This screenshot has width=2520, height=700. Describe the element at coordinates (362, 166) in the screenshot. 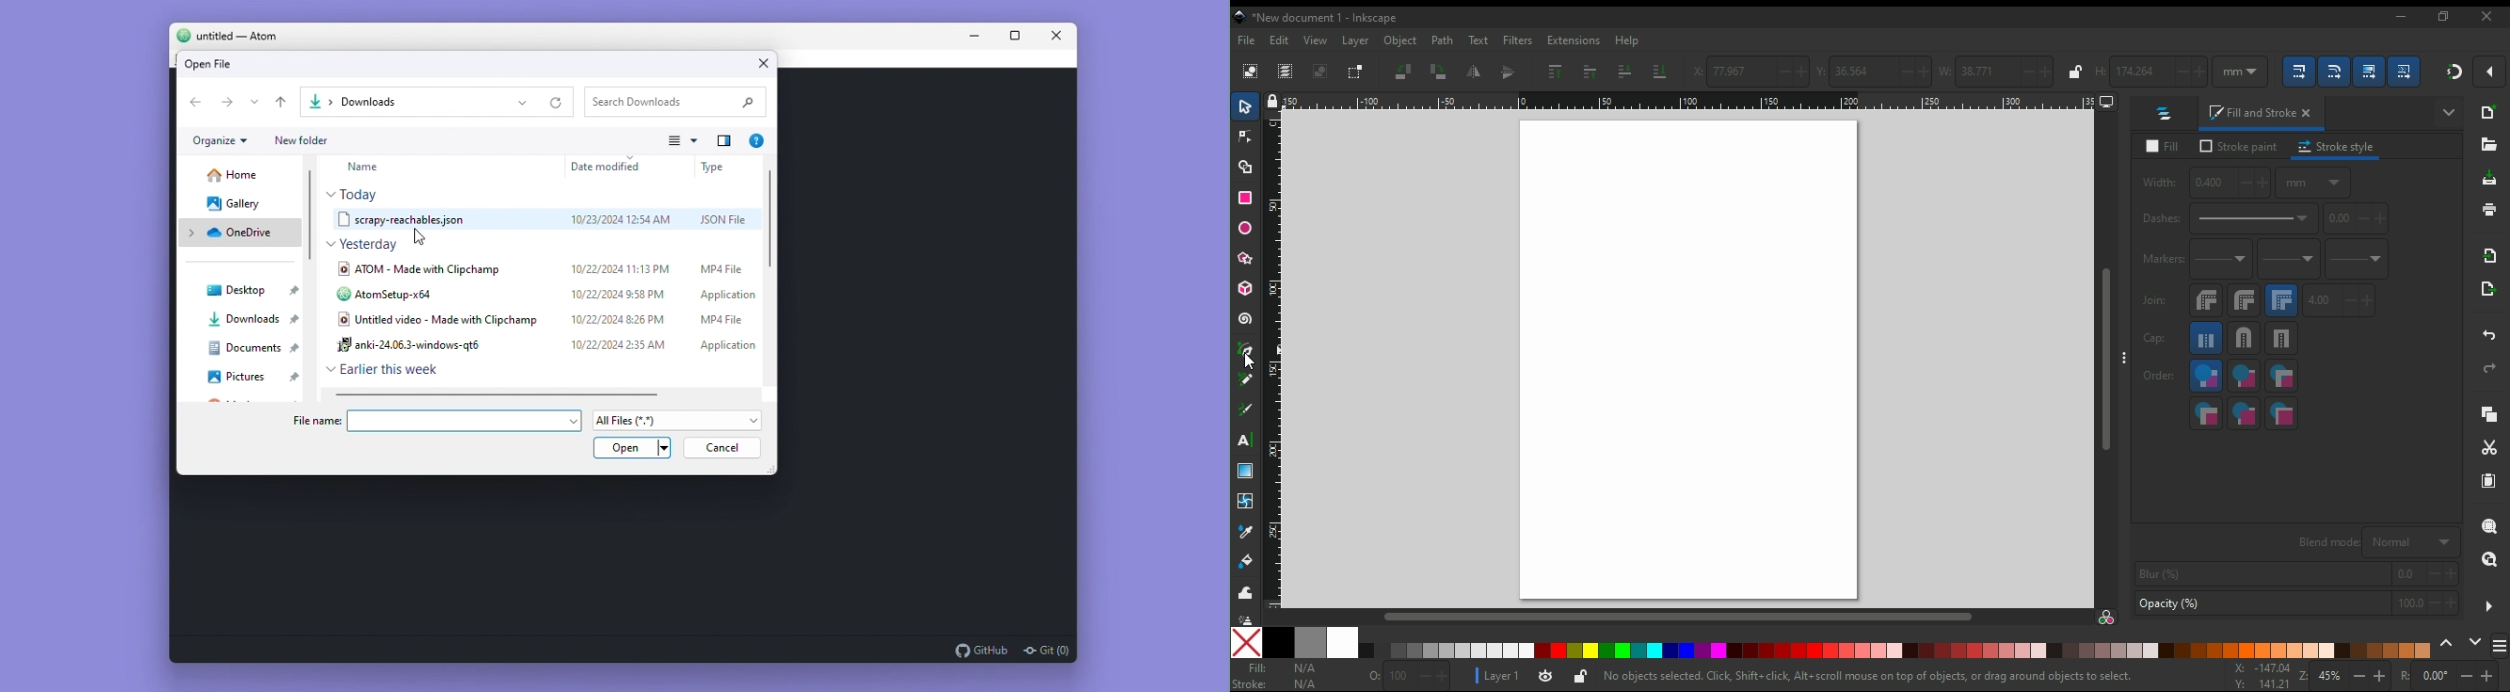

I see `Name ` at that location.